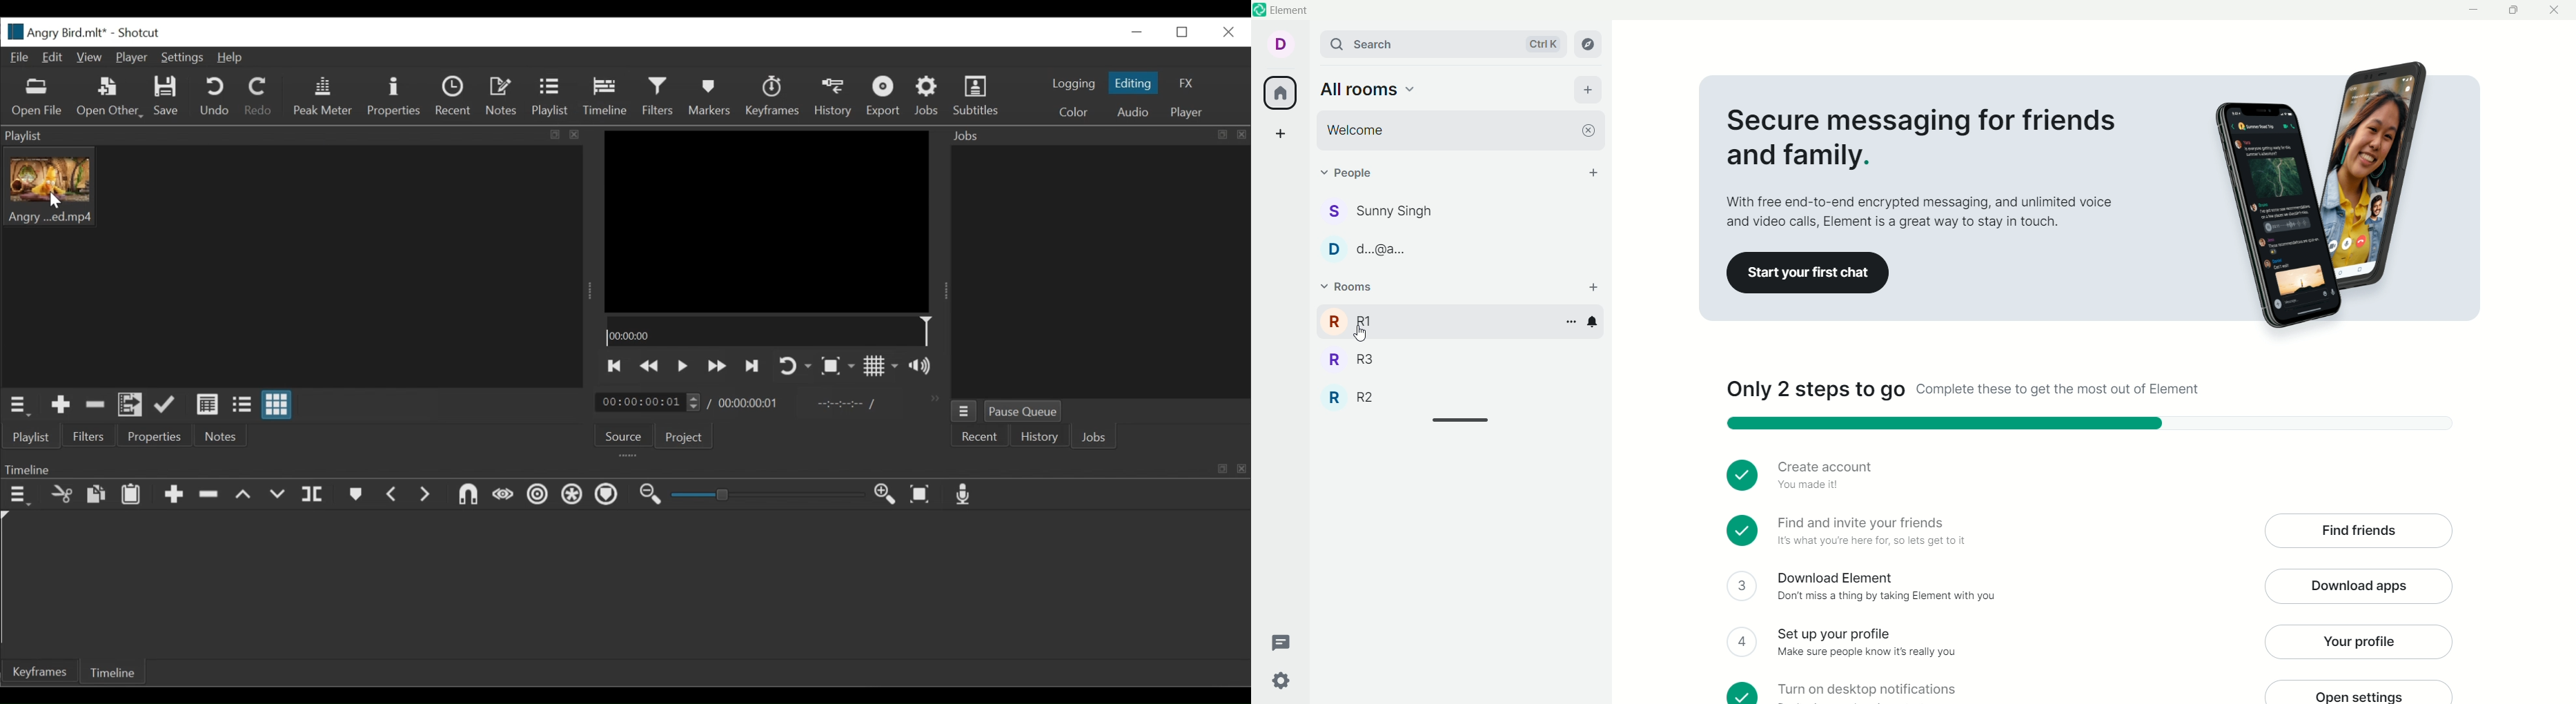  What do you see at coordinates (626, 466) in the screenshot?
I see `Timeline Panel` at bounding box center [626, 466].